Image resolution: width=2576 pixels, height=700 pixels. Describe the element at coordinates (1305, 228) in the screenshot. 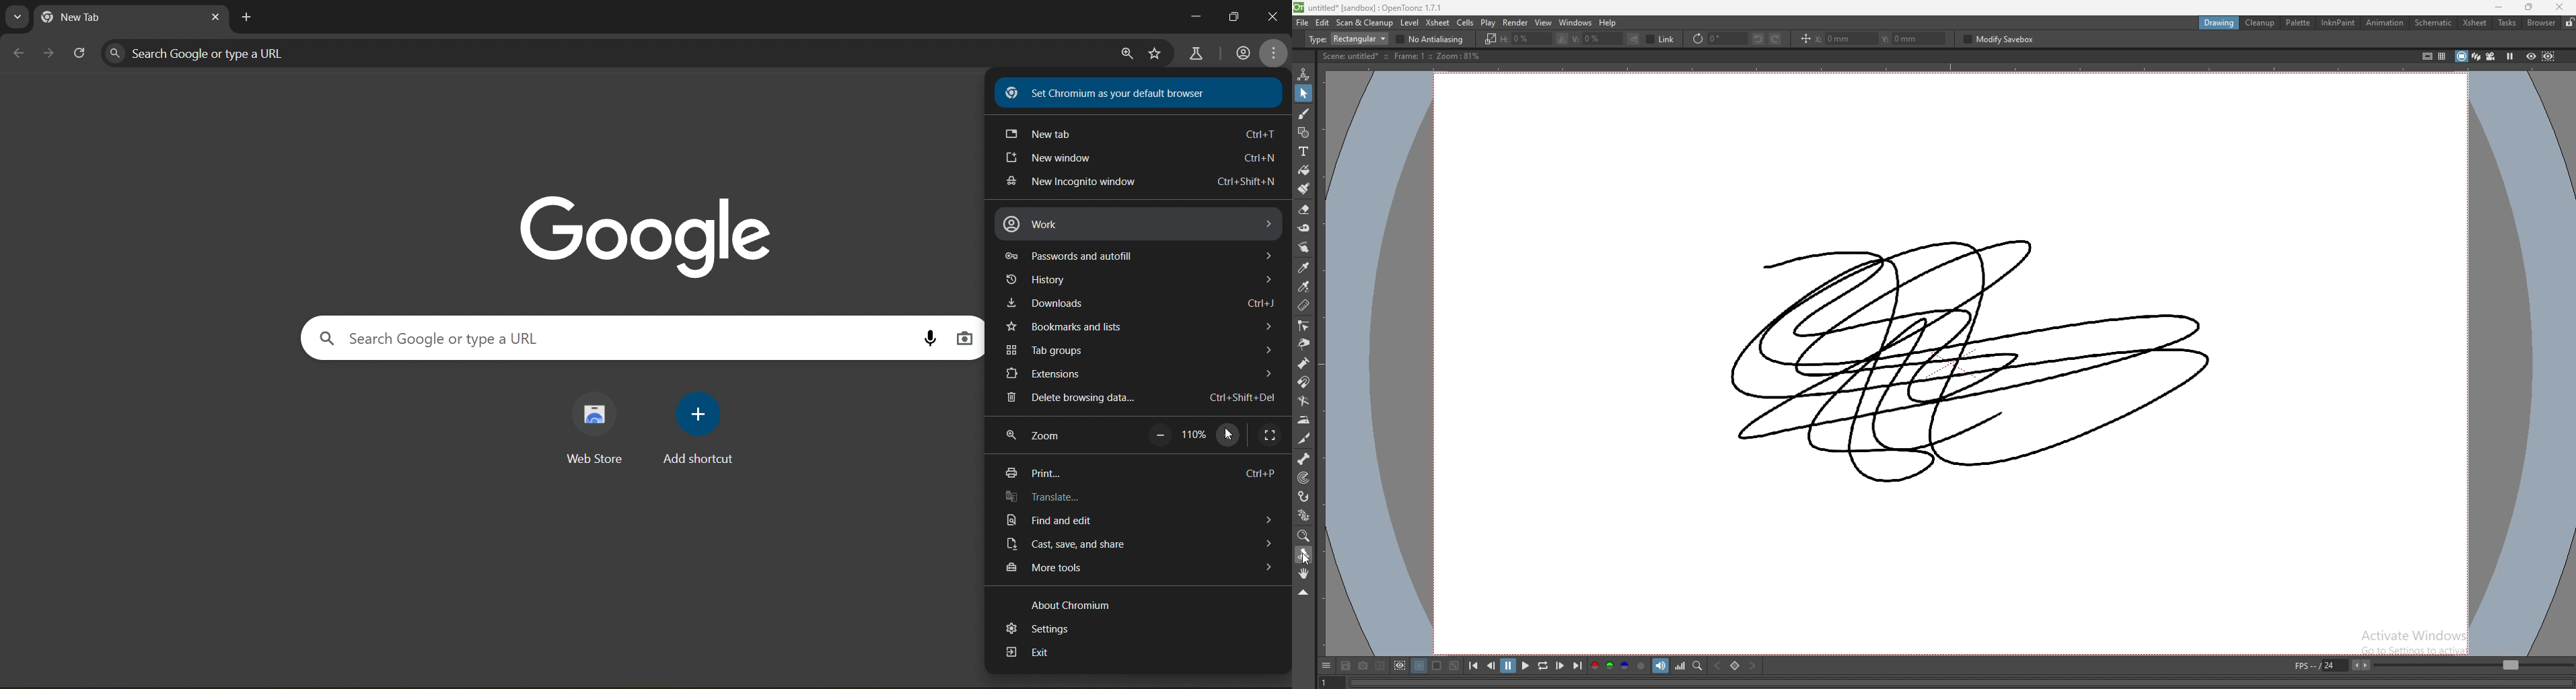

I see `tape` at that location.